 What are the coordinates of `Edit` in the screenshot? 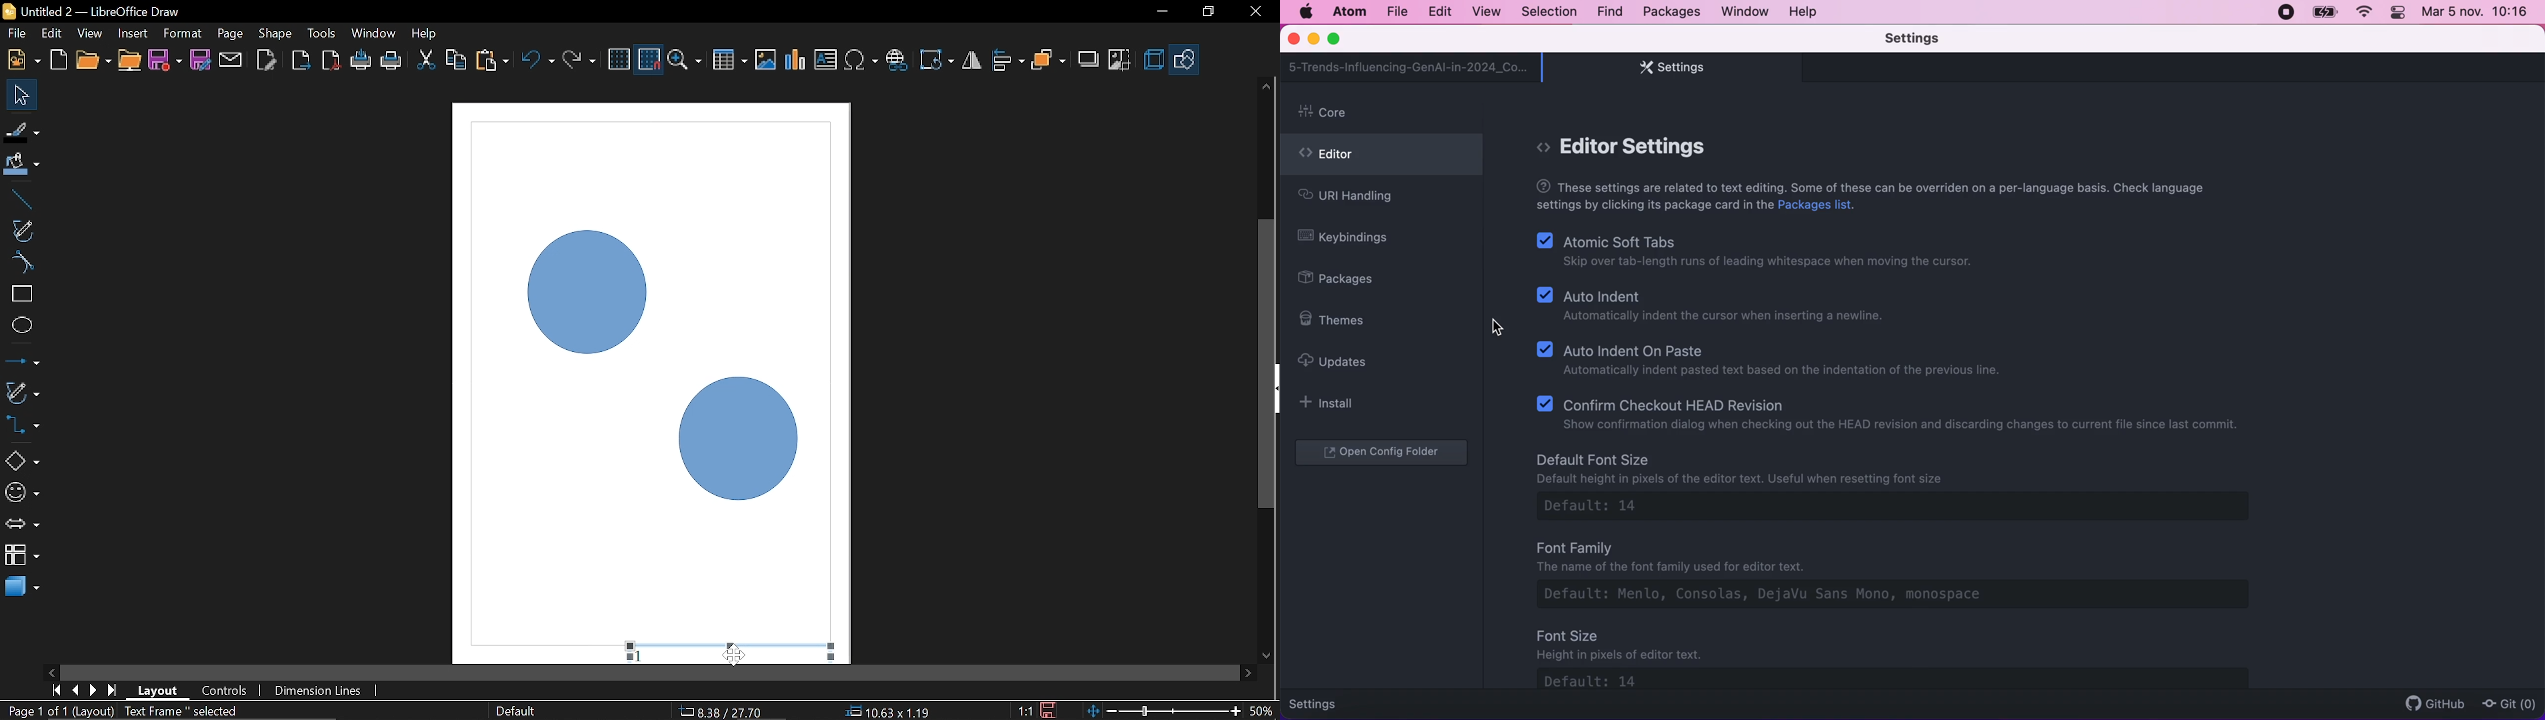 It's located at (53, 34).